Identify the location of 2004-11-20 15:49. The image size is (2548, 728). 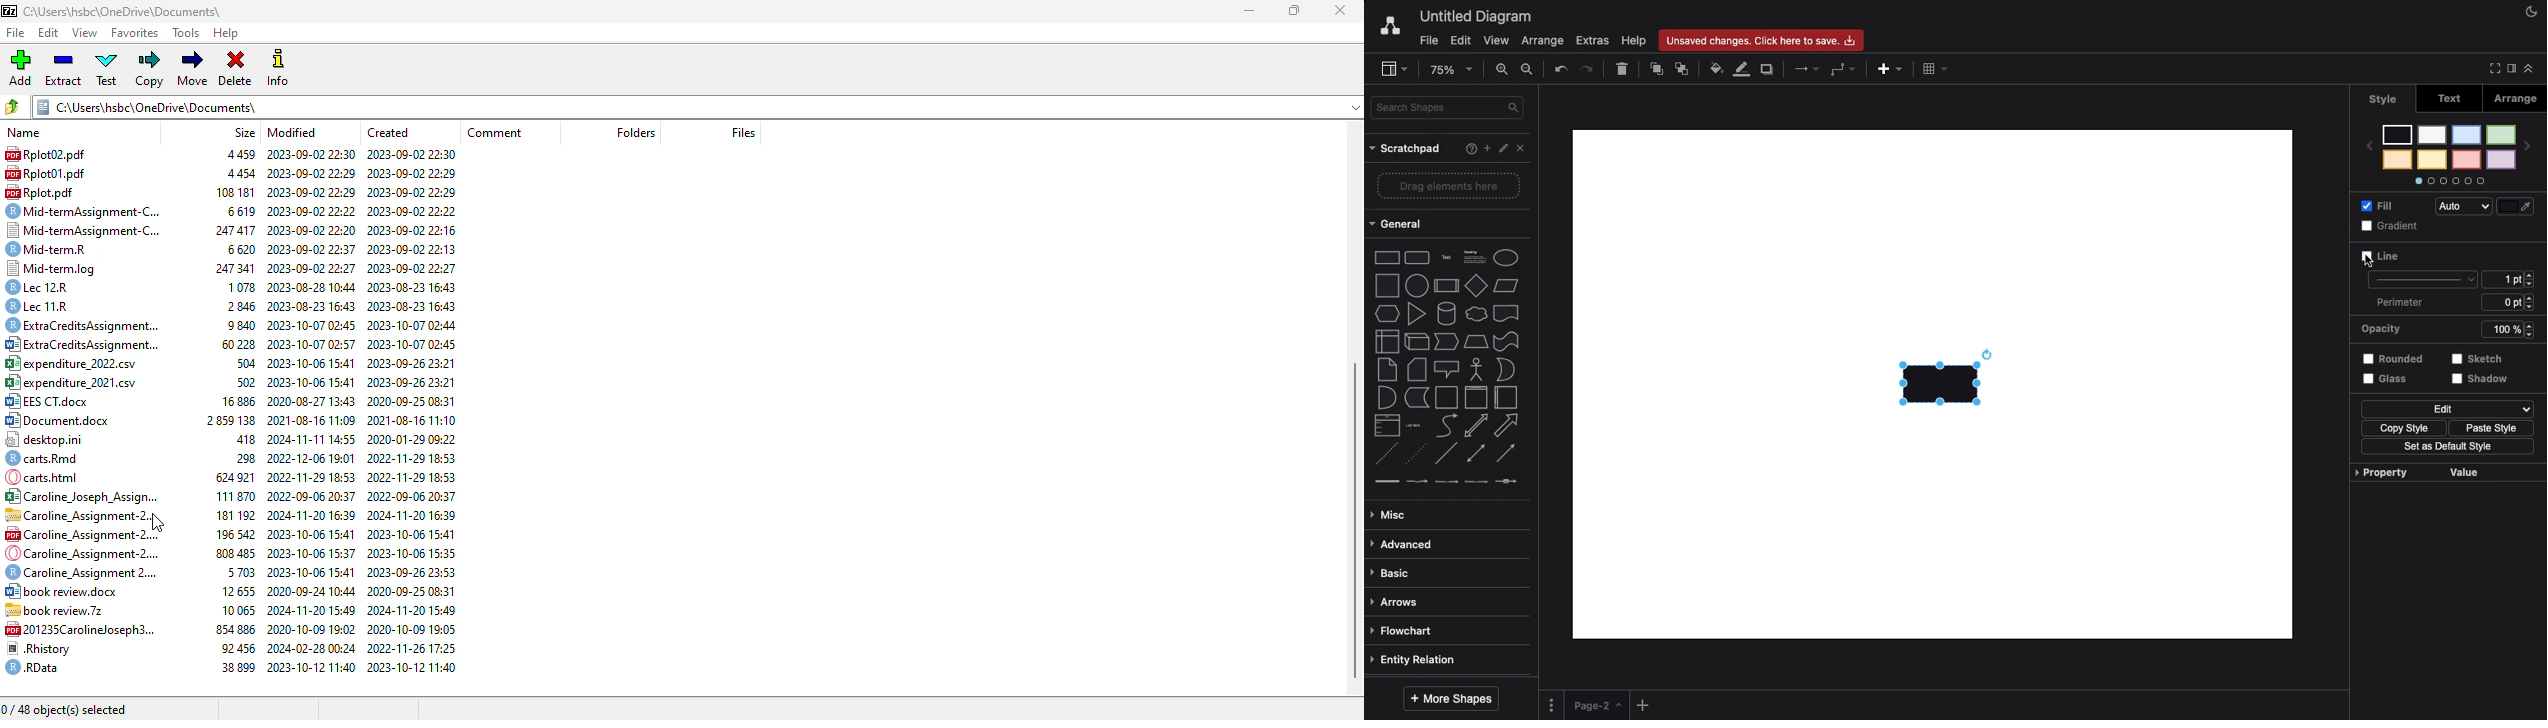
(410, 609).